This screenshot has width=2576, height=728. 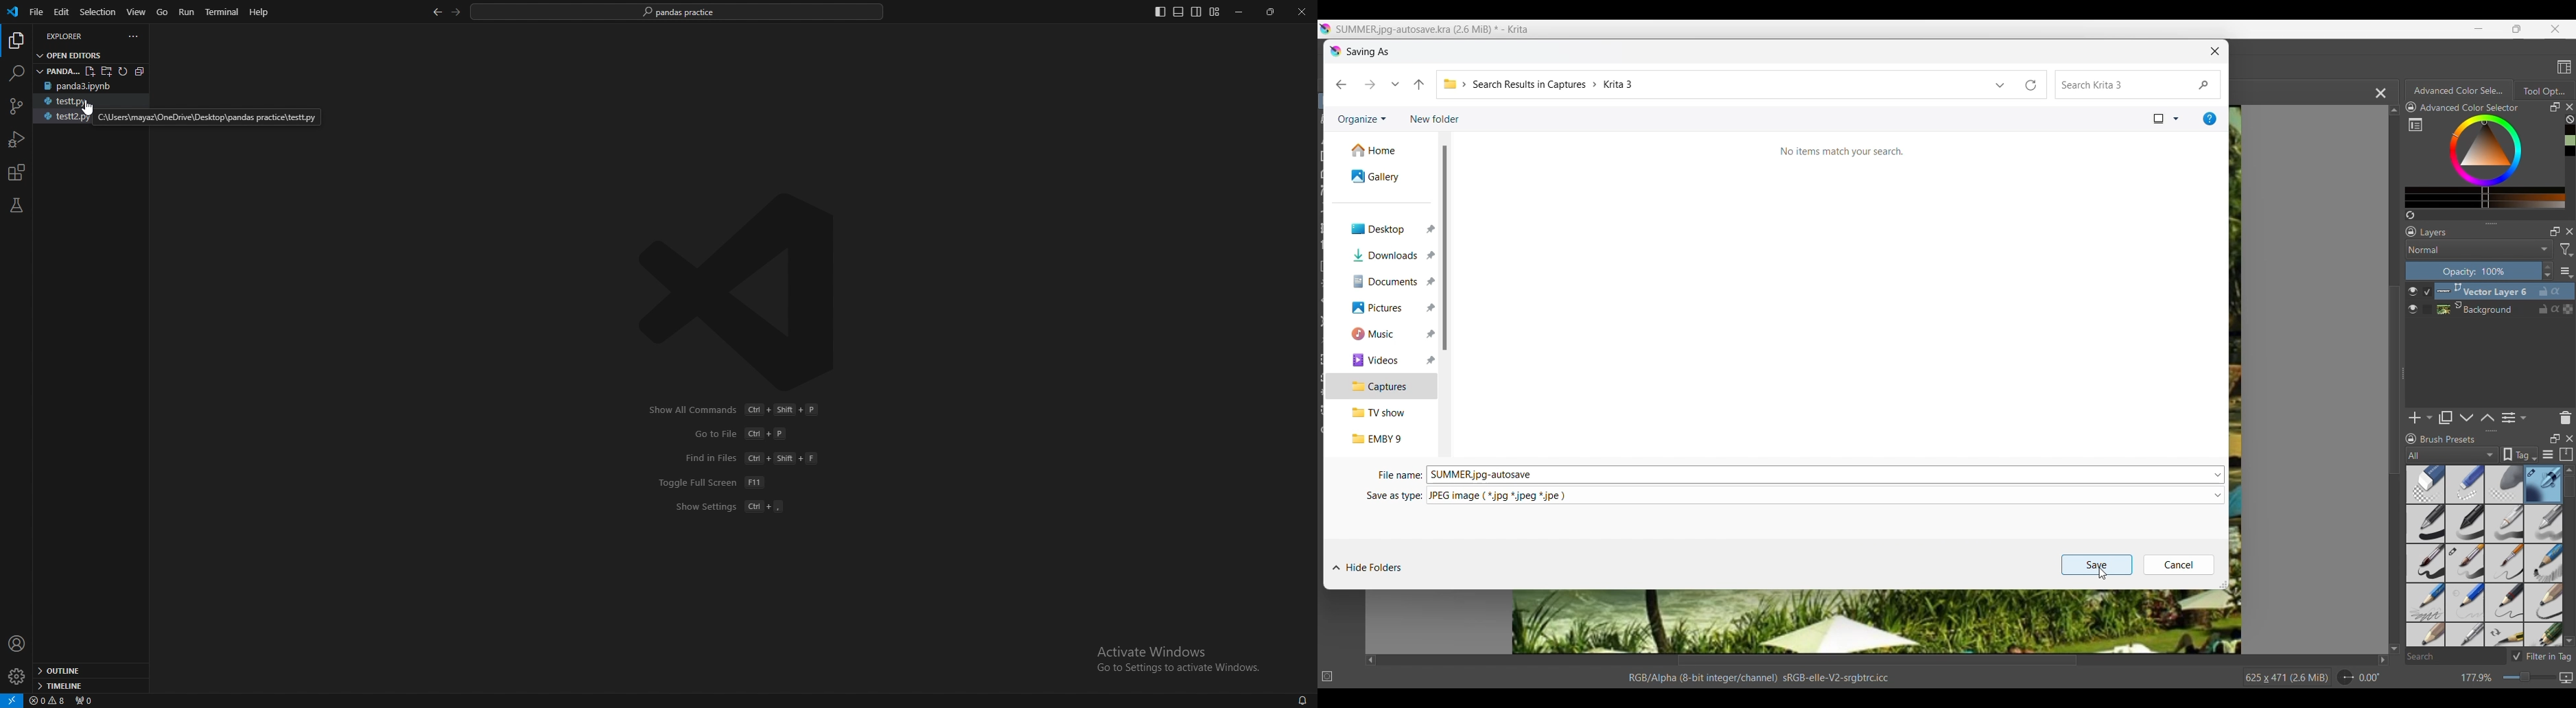 What do you see at coordinates (2413, 300) in the screenshot?
I see `Show/Hide layer` at bounding box center [2413, 300].